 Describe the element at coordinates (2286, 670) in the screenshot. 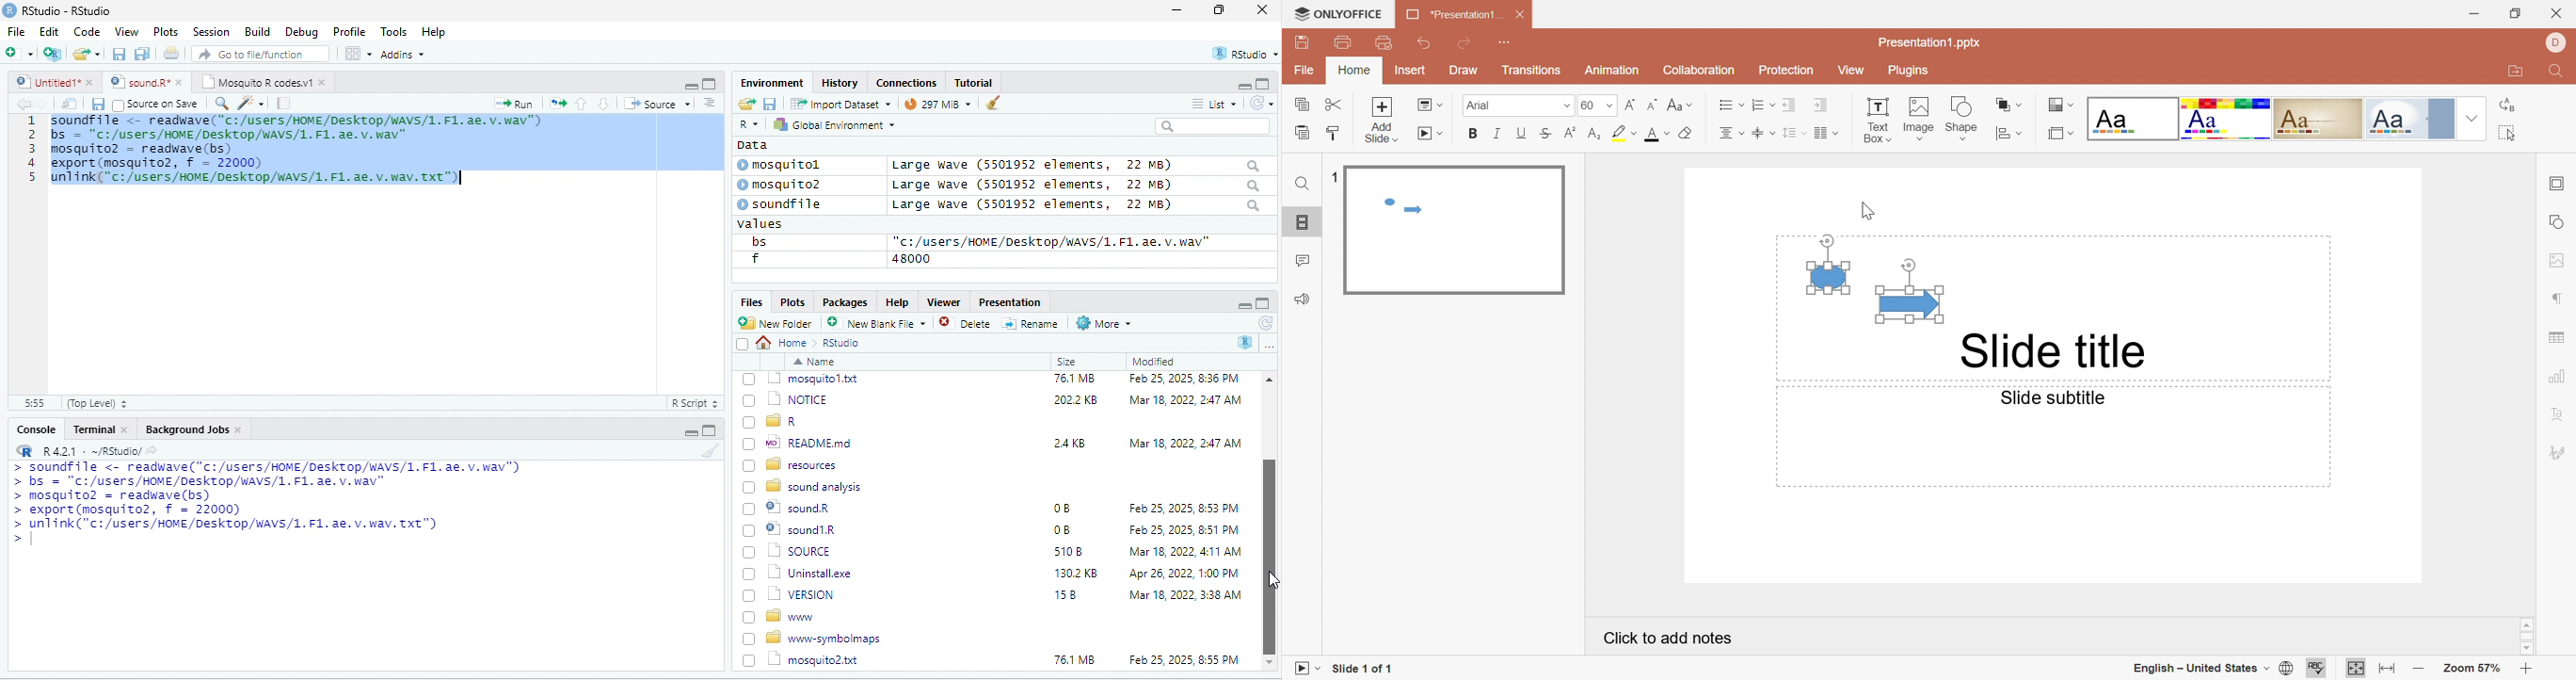

I see `Set document language` at that location.